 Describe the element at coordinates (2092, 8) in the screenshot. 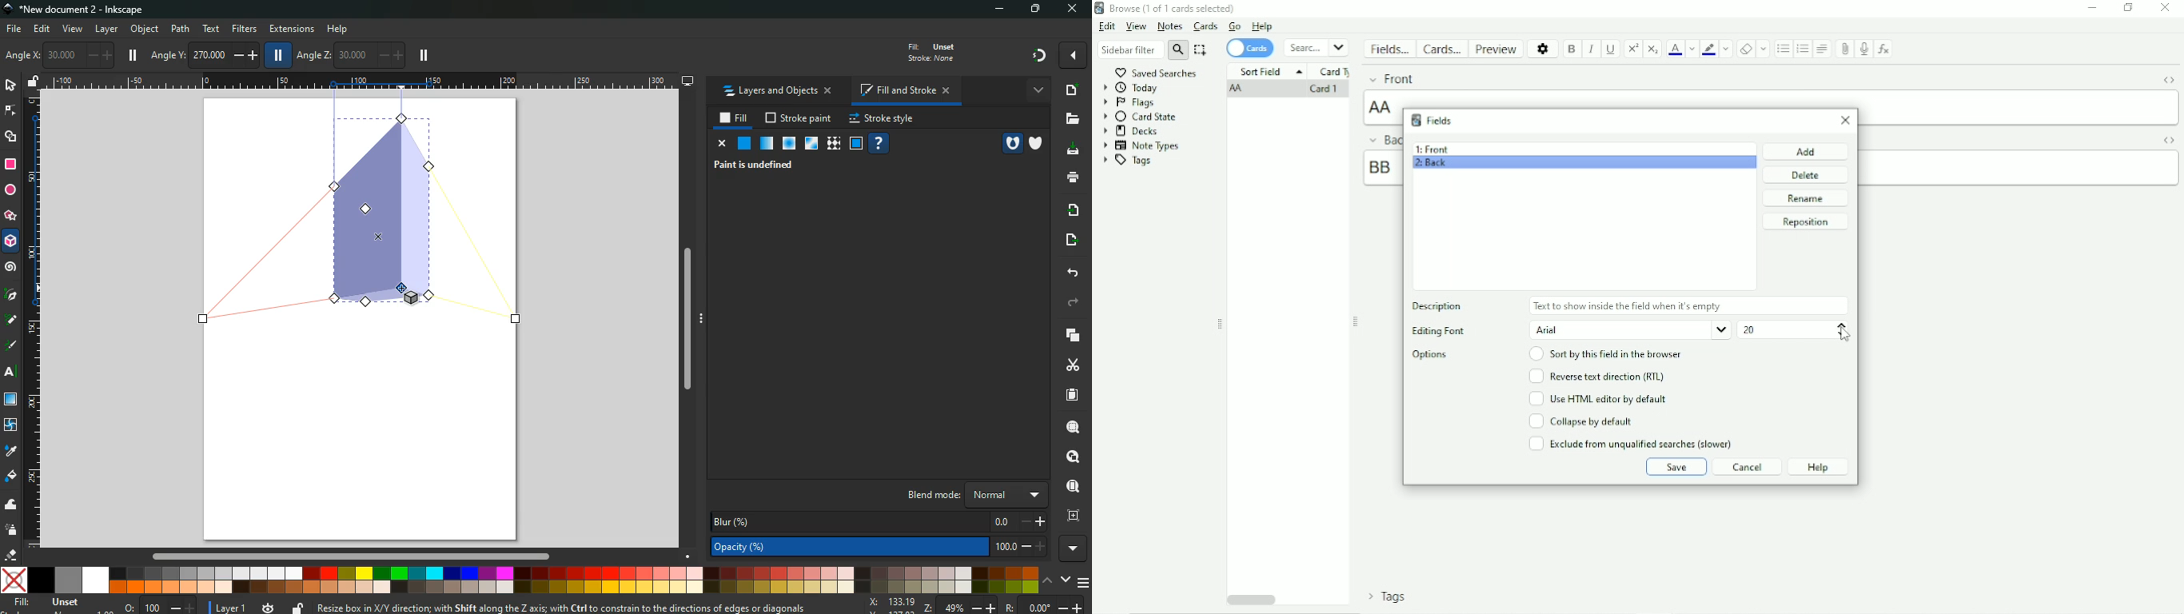

I see `Minimize` at that location.